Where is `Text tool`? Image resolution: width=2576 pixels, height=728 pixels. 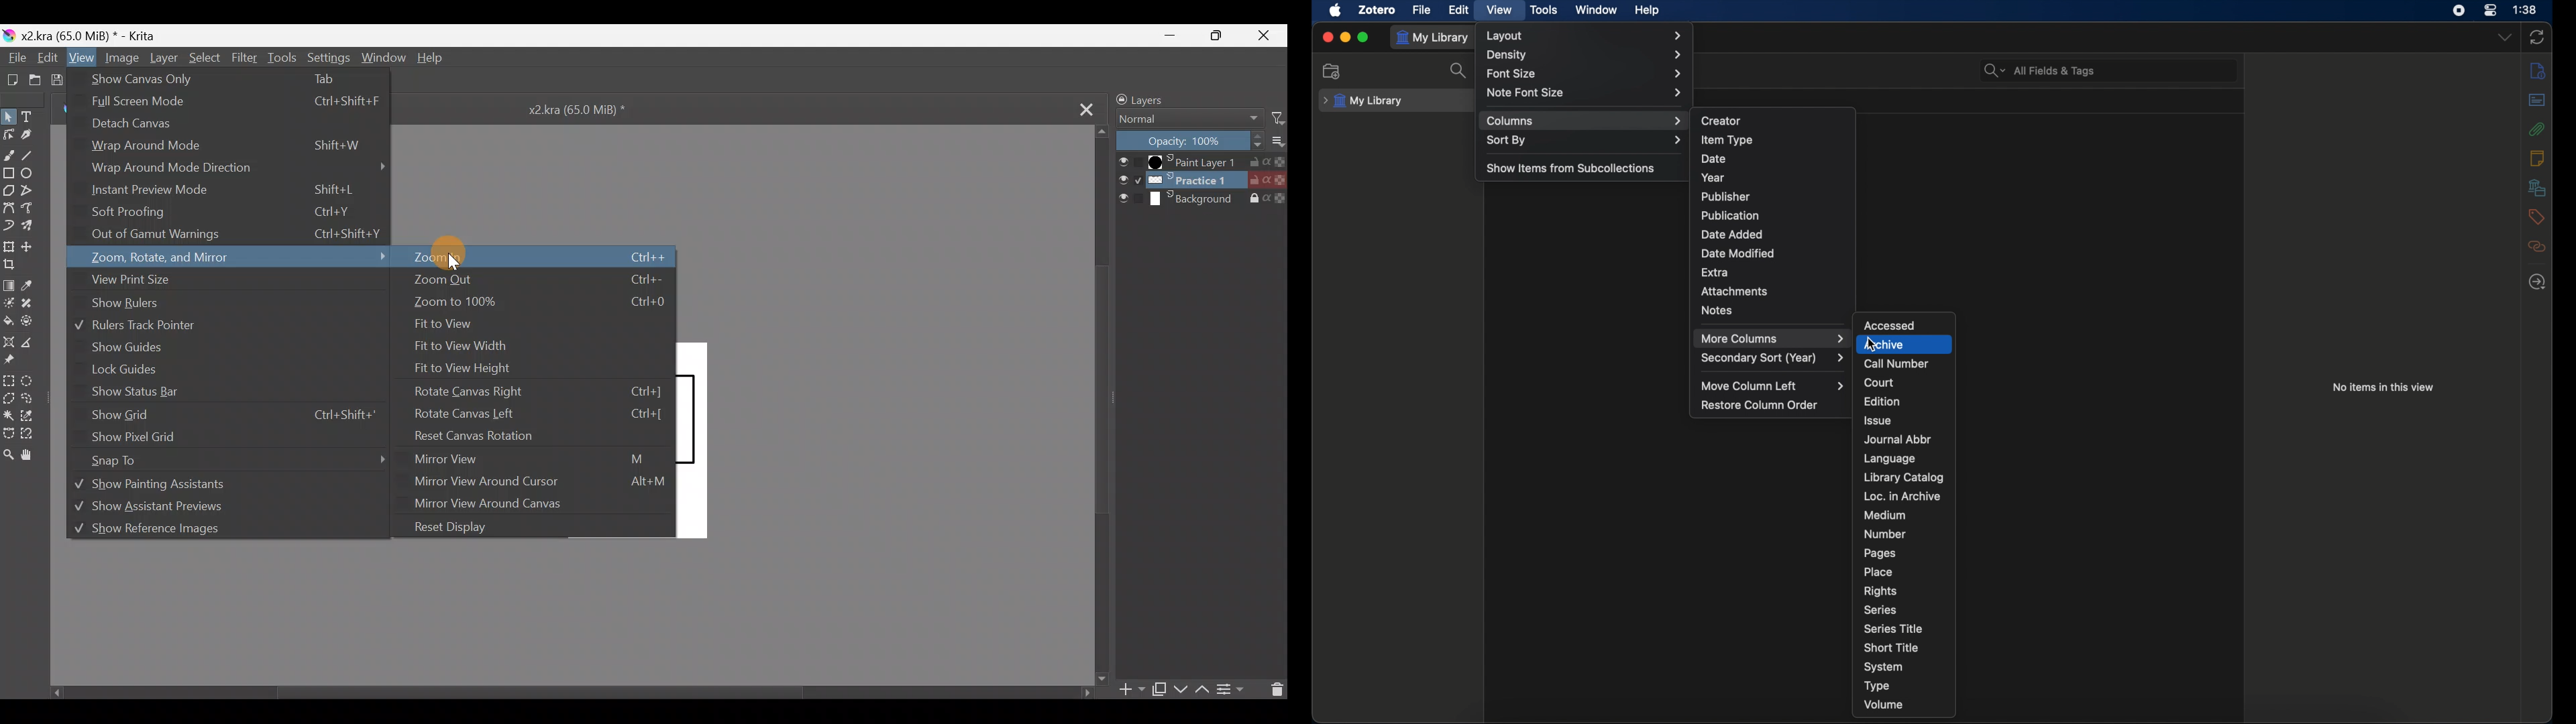
Text tool is located at coordinates (33, 115).